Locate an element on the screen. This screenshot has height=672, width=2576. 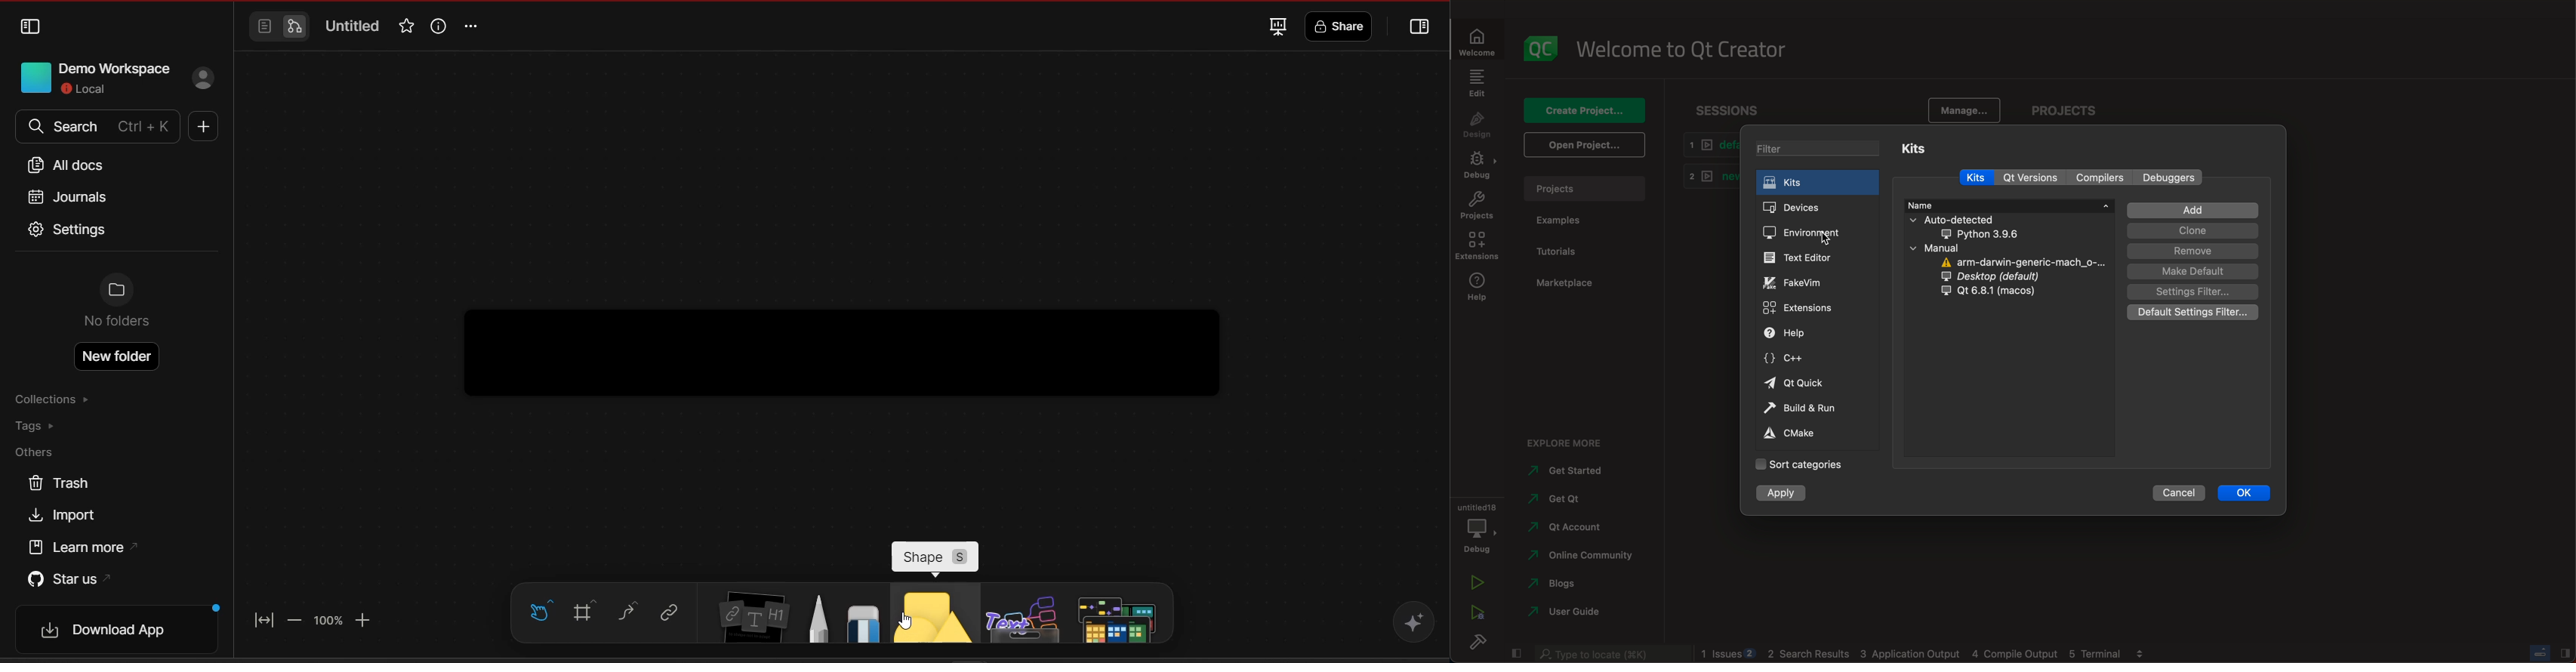
share is located at coordinates (1342, 27).